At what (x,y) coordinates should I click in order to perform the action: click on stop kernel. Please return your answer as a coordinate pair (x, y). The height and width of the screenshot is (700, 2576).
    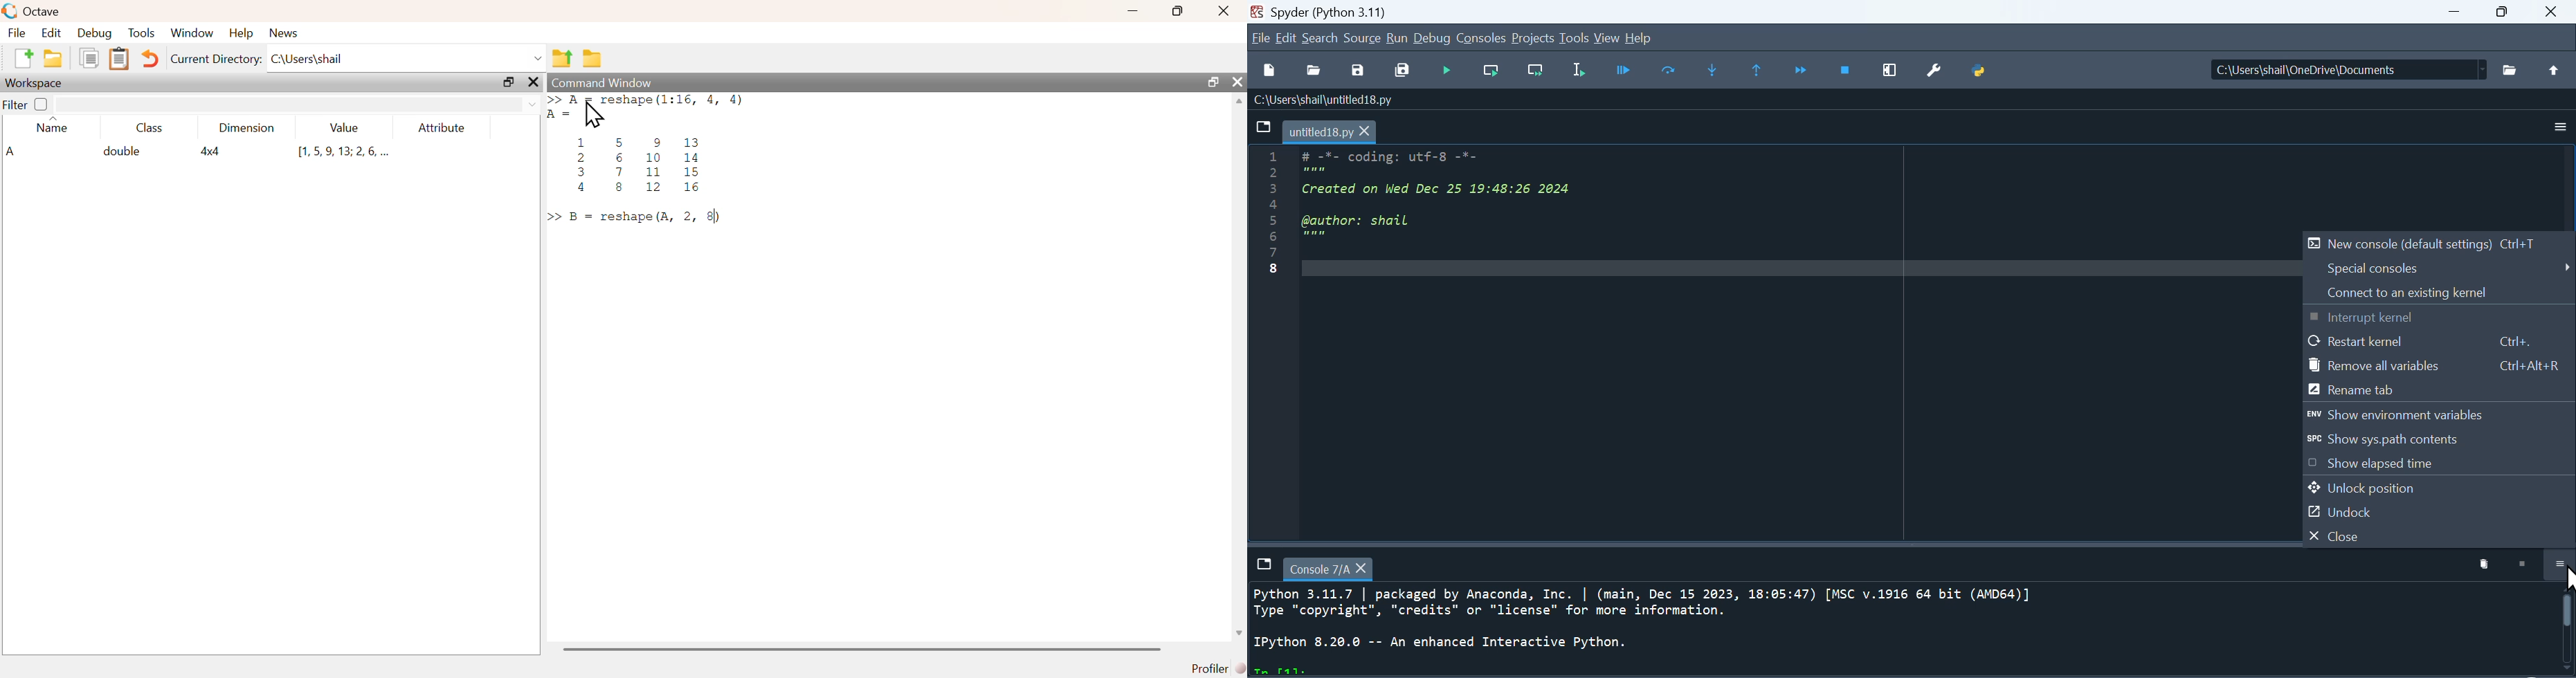
    Looking at the image, I should click on (2525, 566).